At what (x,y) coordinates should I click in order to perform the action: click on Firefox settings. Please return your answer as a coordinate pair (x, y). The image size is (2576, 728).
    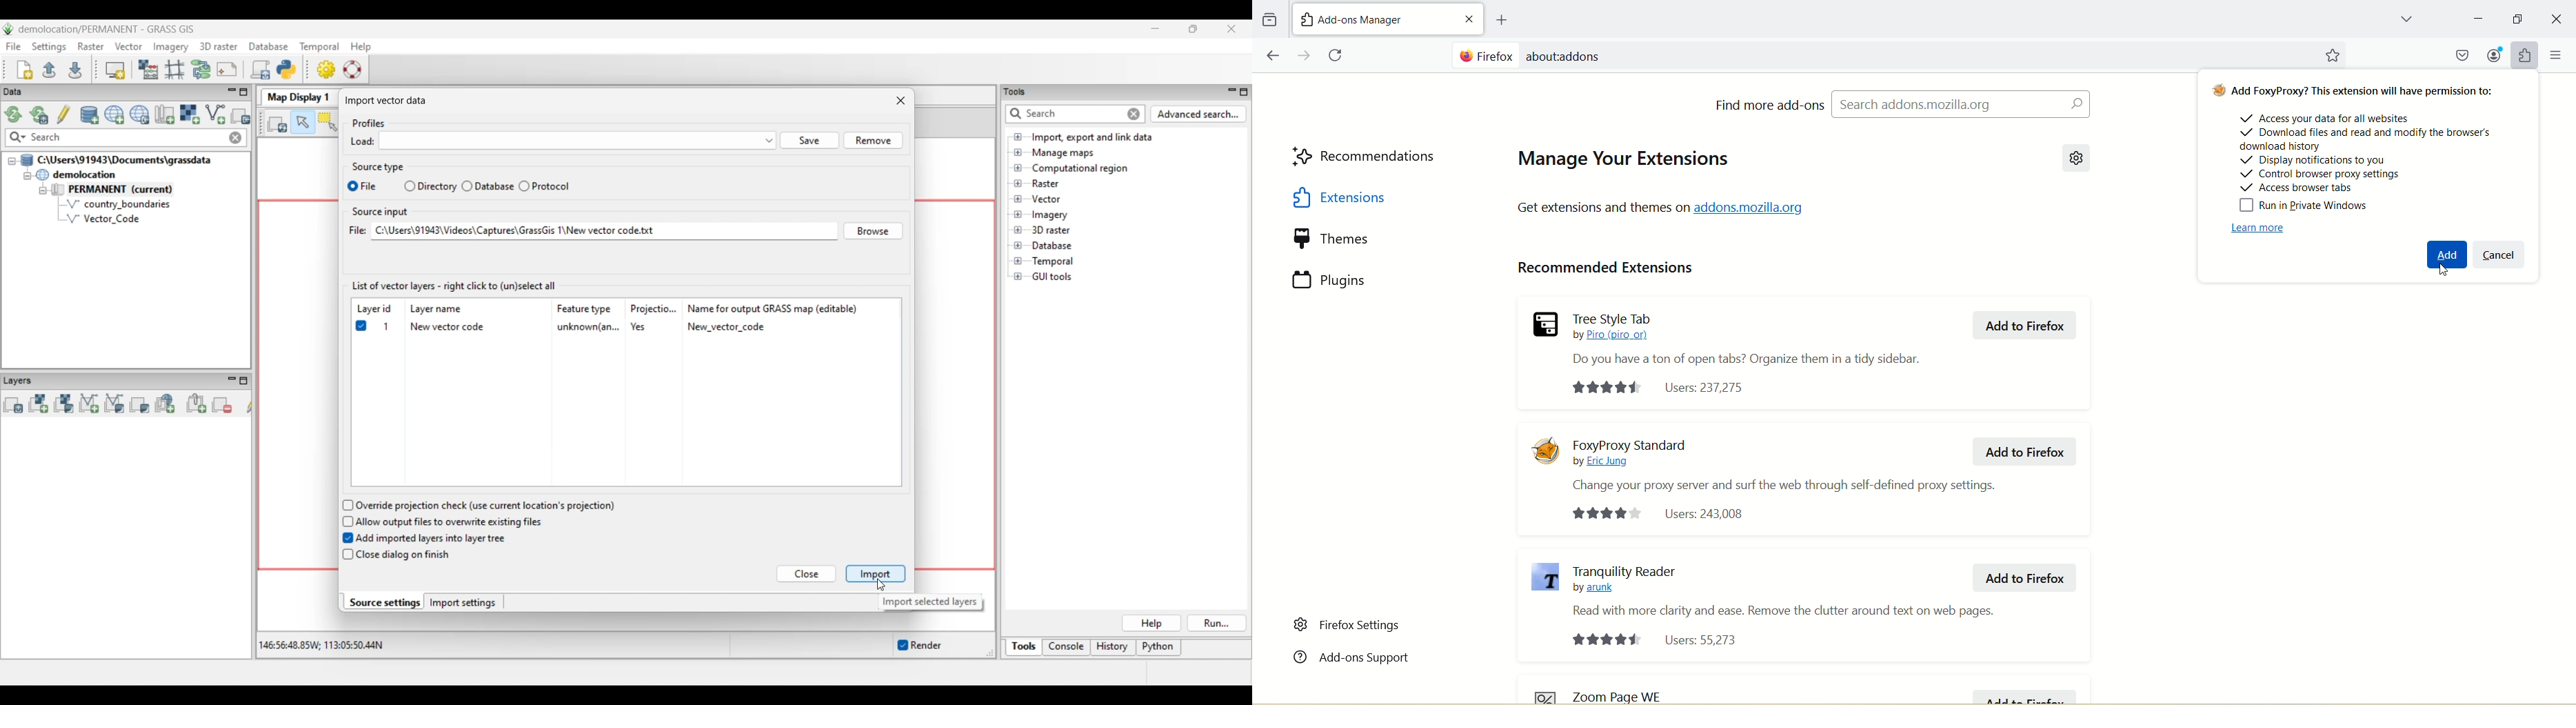
    Looking at the image, I should click on (1349, 625).